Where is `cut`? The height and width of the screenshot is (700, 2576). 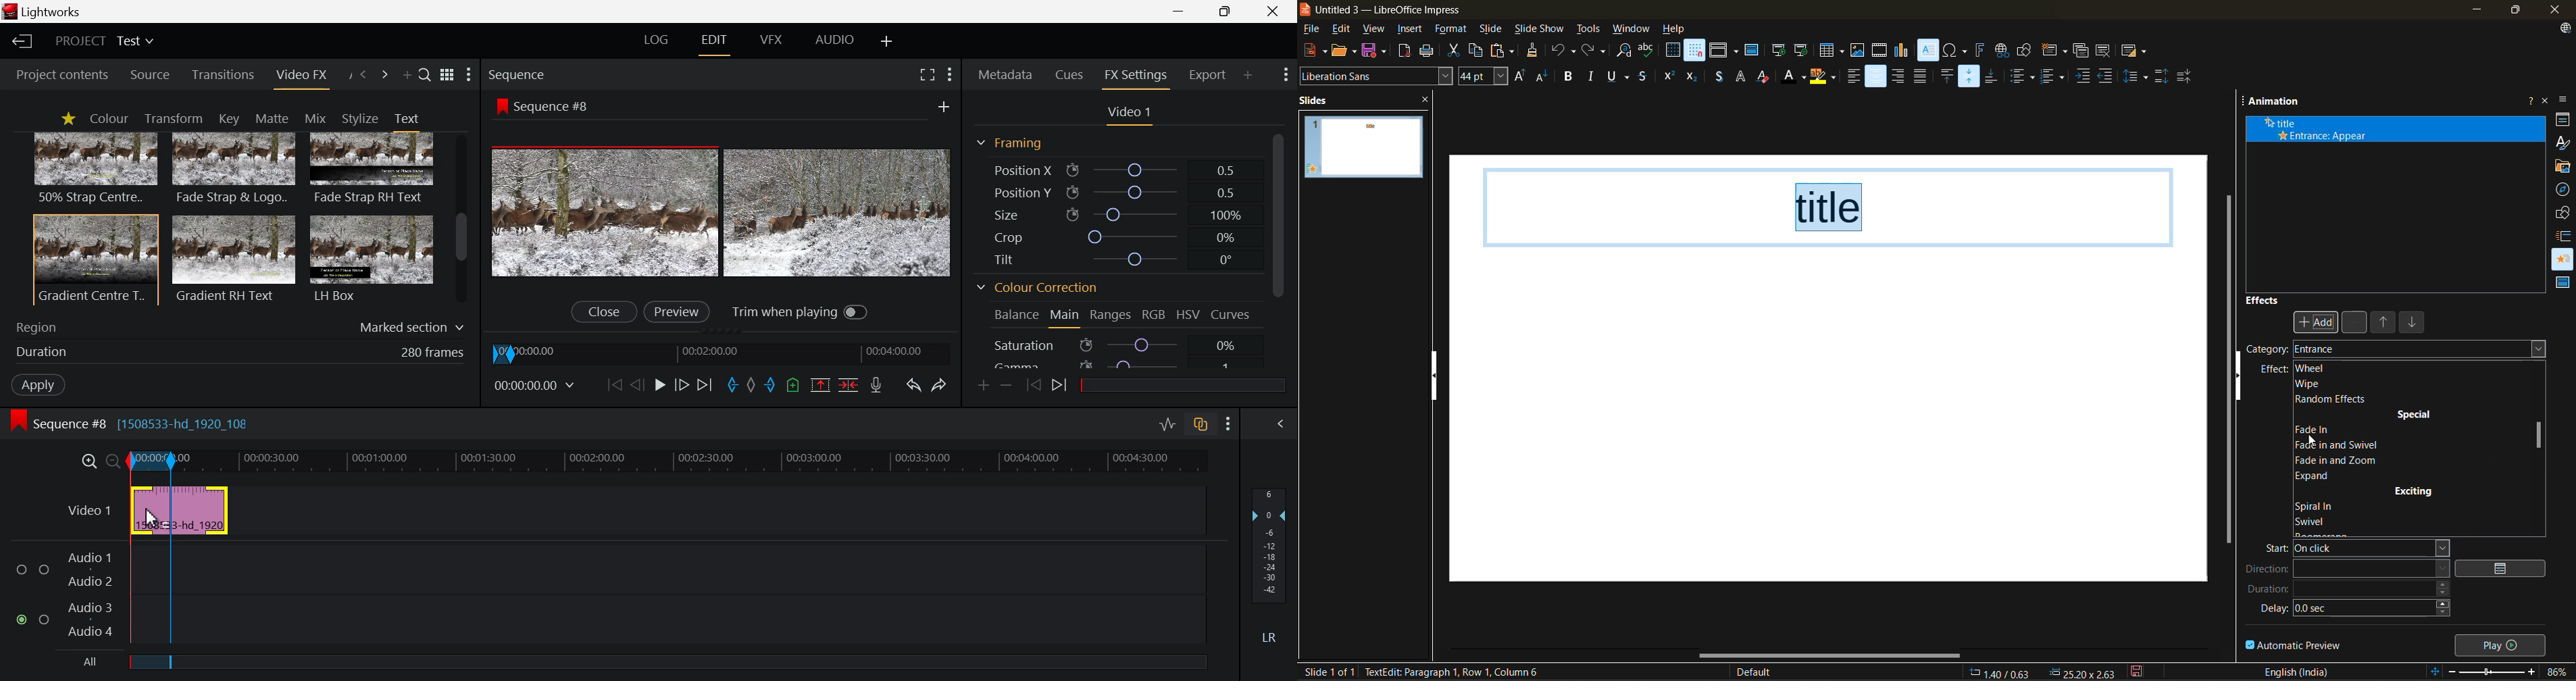
cut is located at coordinates (1453, 51).